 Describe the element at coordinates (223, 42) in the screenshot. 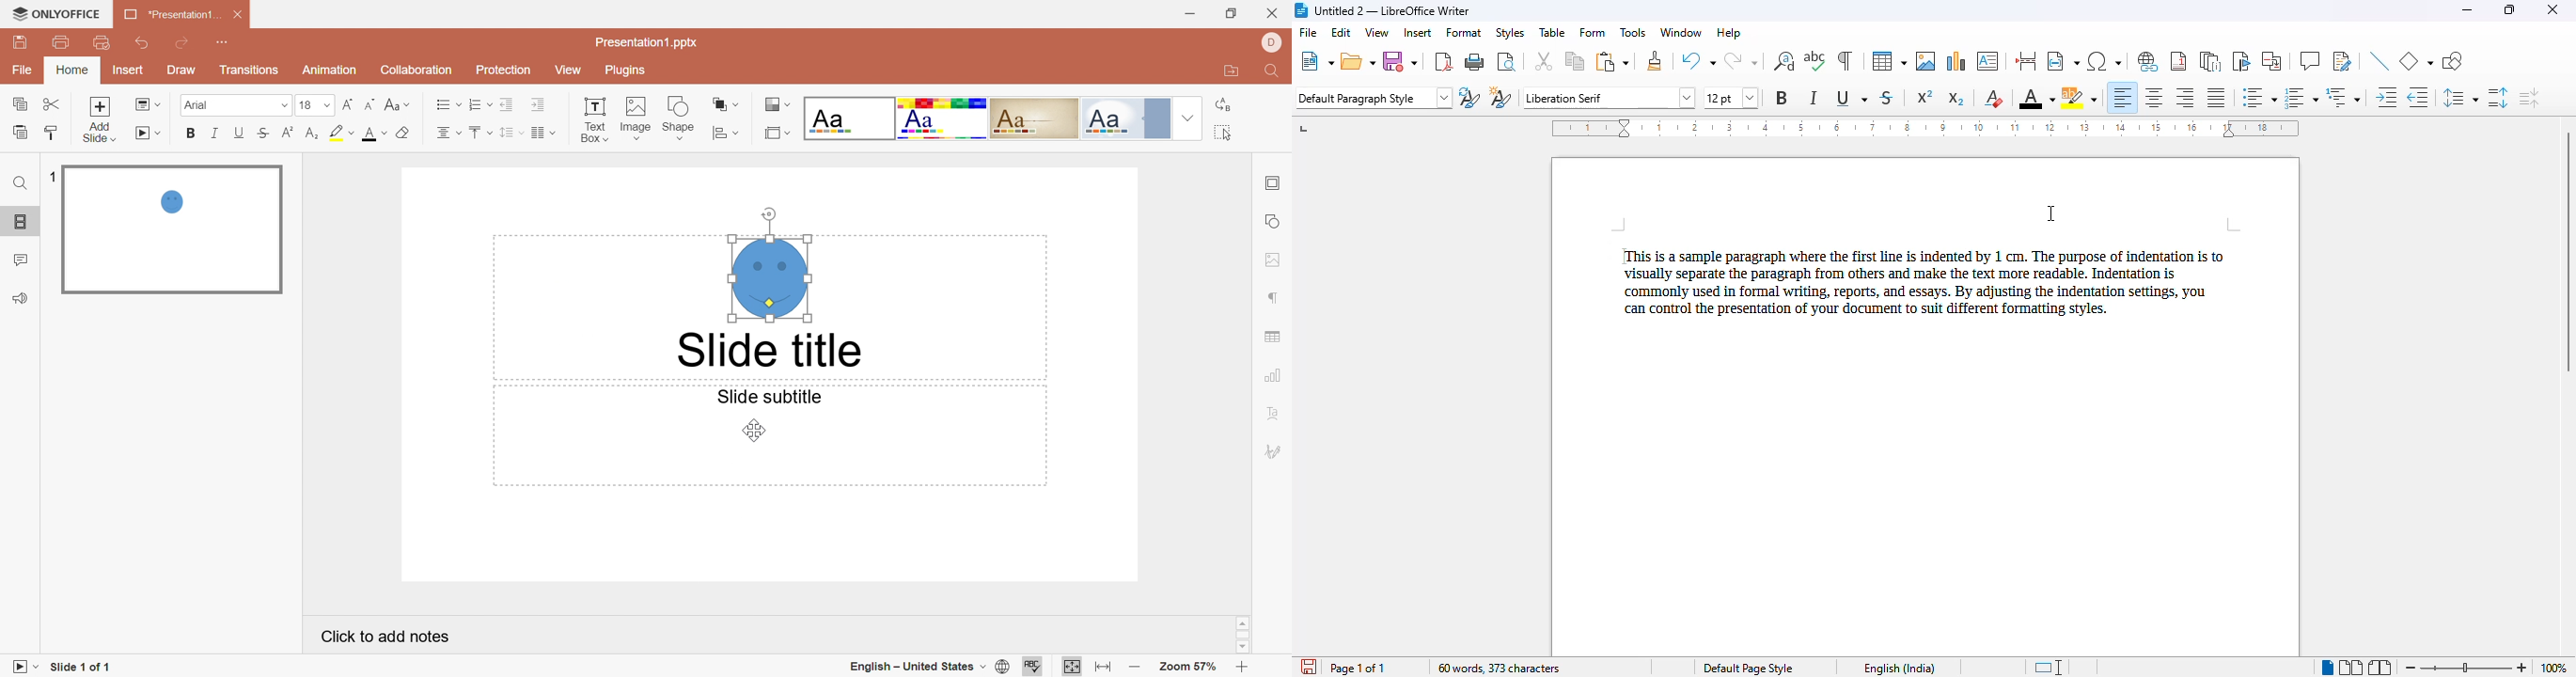

I see `Customize quick access toolbar` at that location.